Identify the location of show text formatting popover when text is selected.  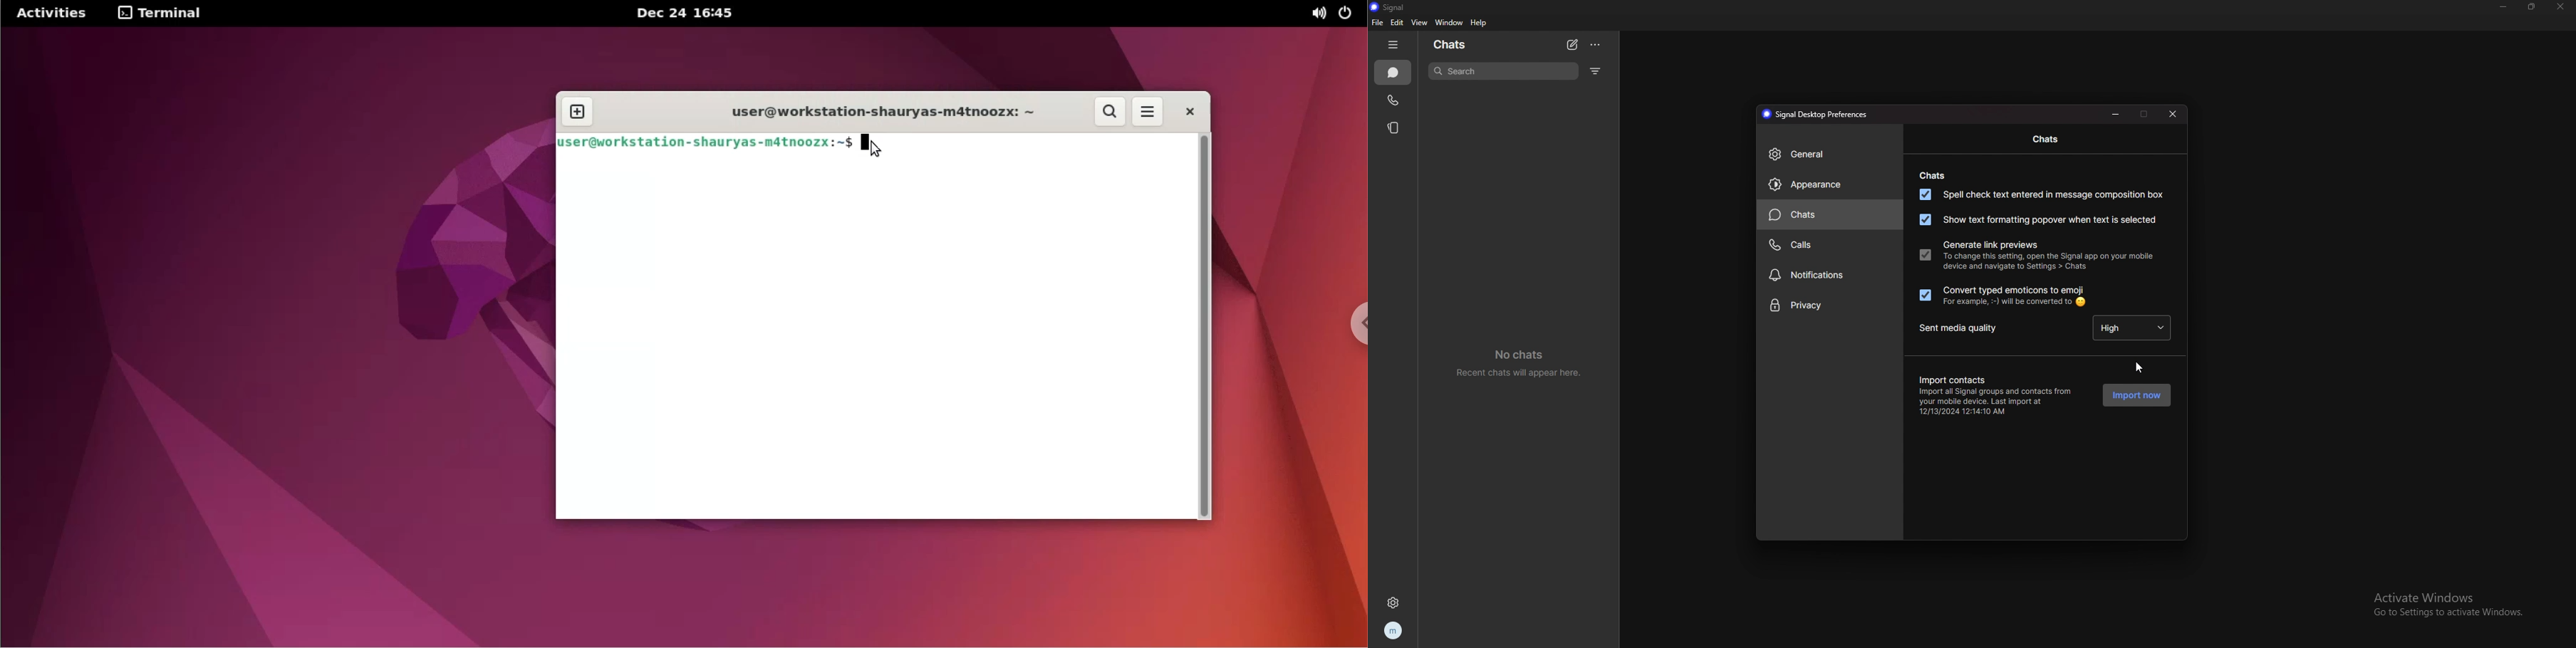
(2036, 220).